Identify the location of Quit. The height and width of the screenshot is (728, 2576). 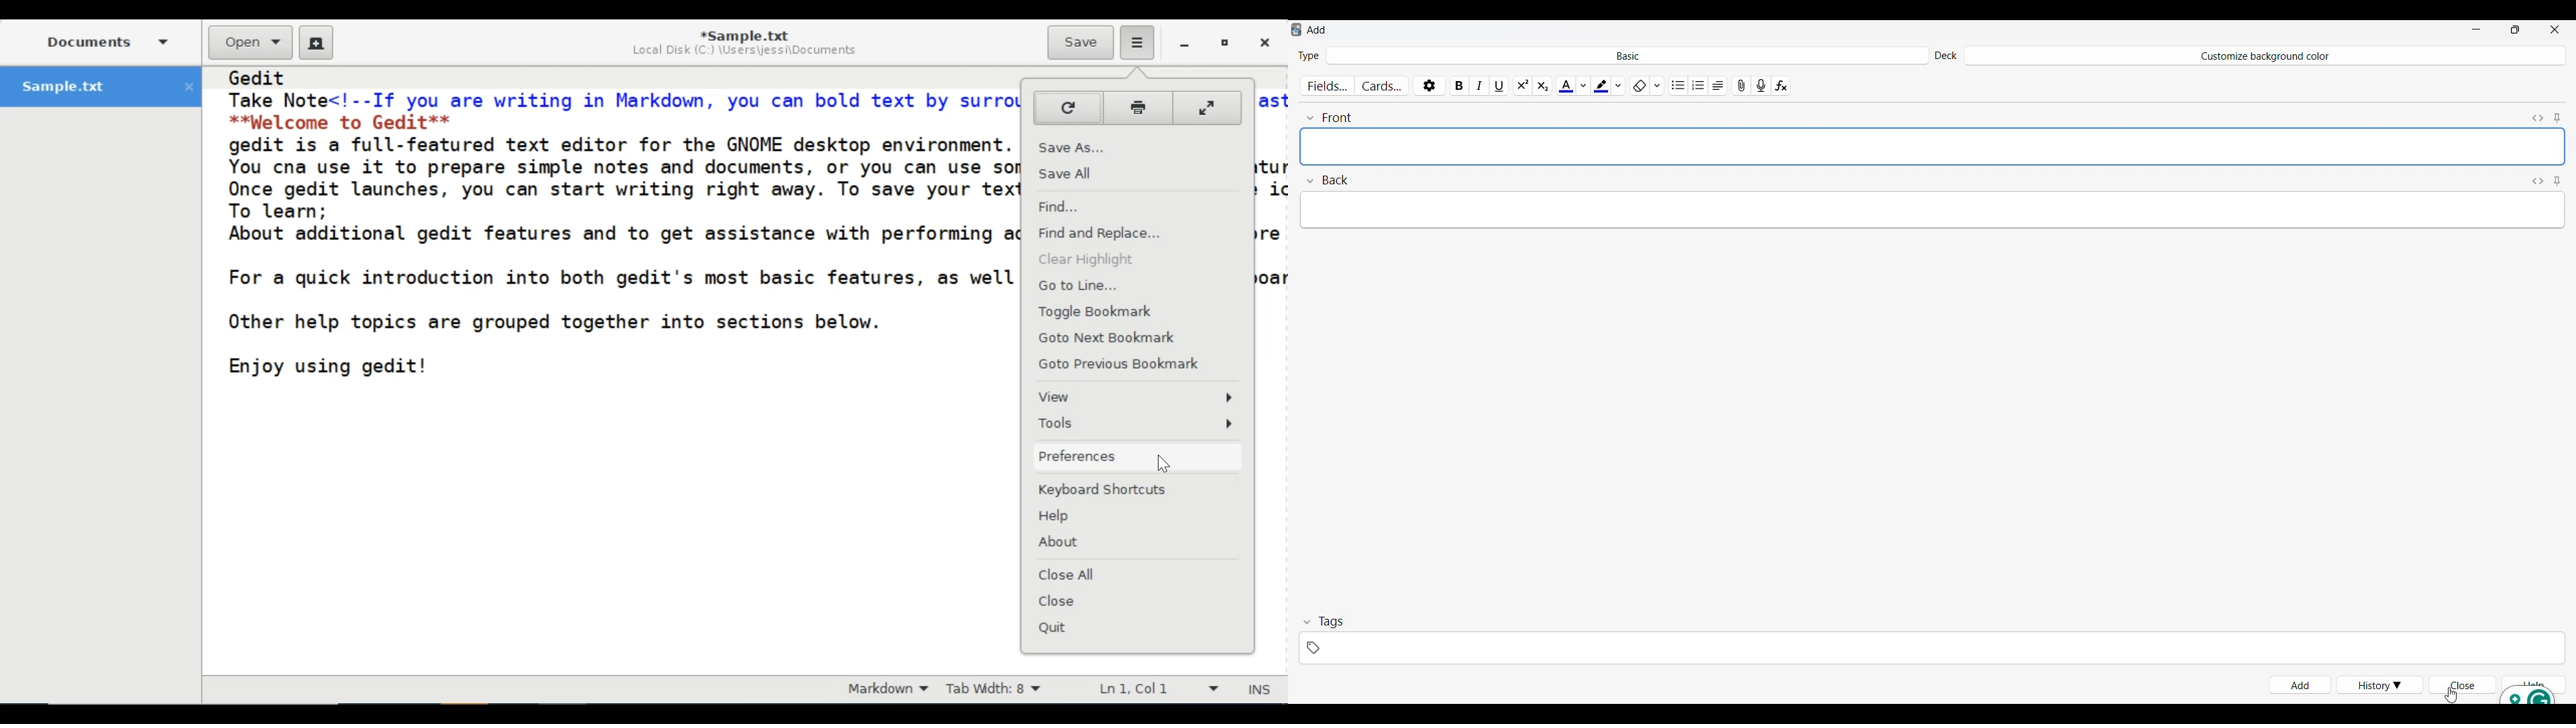
(1056, 627).